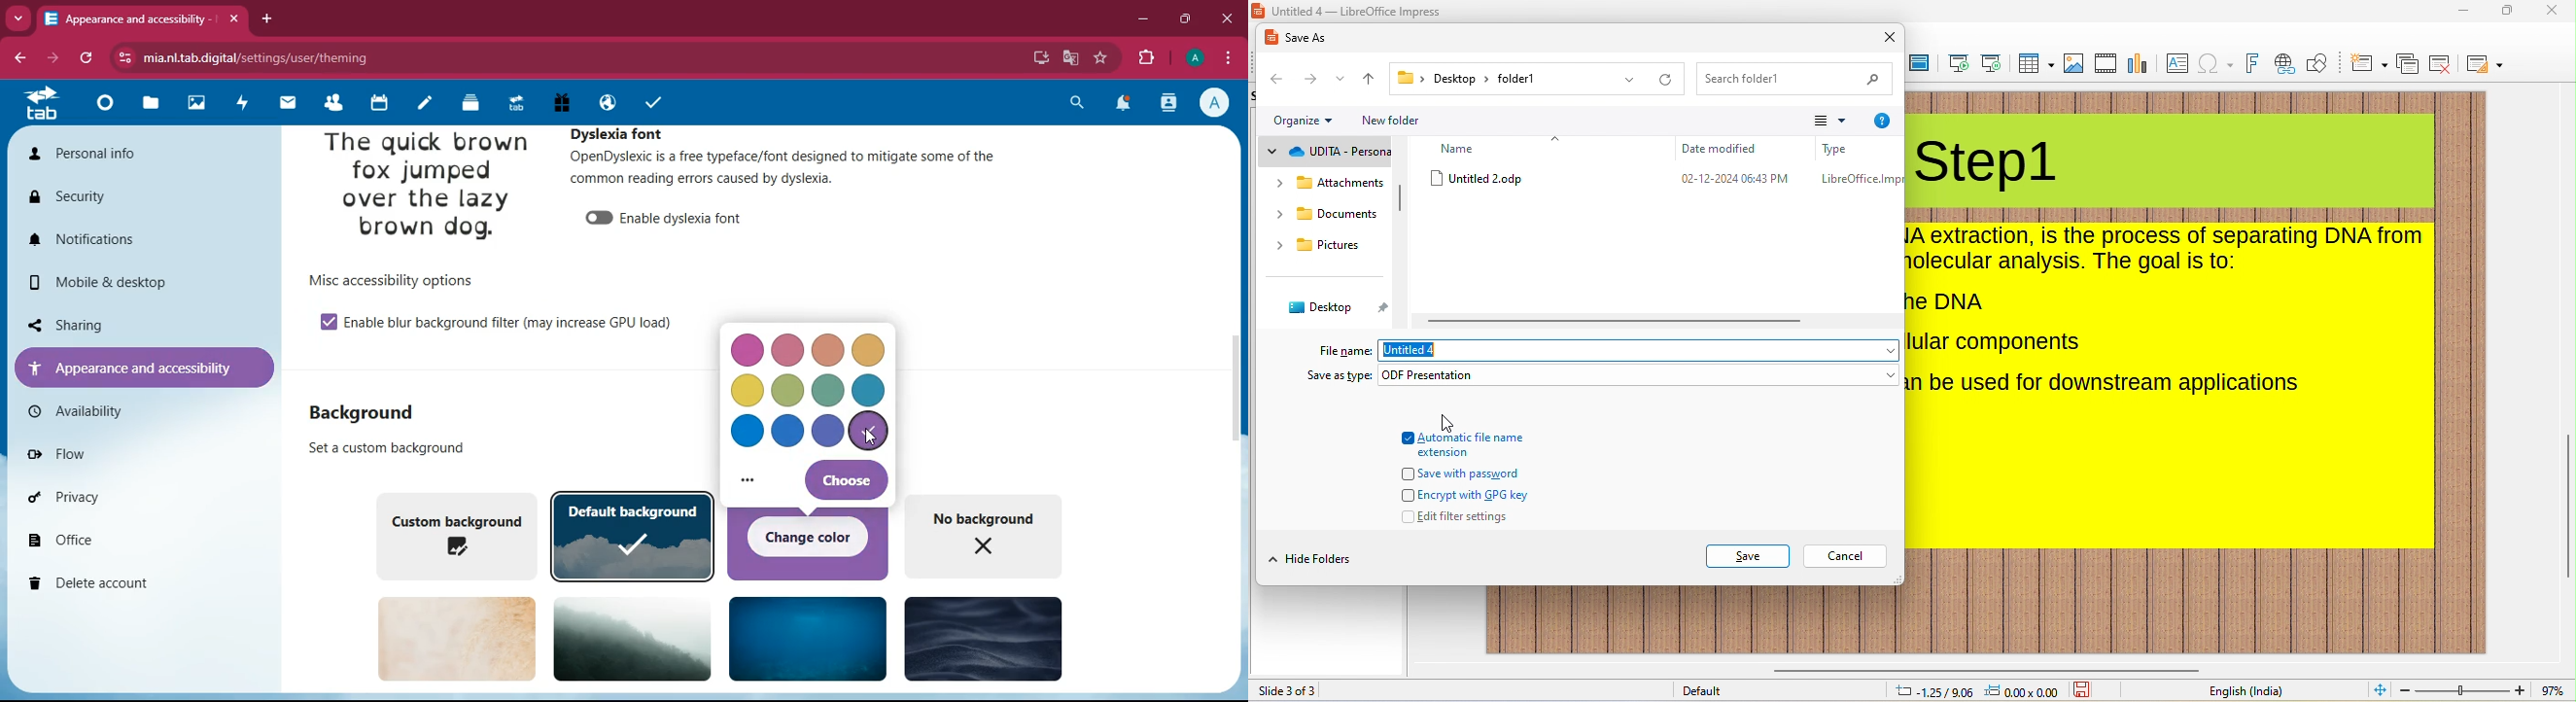 The height and width of the screenshot is (728, 2576). I want to click on menu, so click(1227, 56).